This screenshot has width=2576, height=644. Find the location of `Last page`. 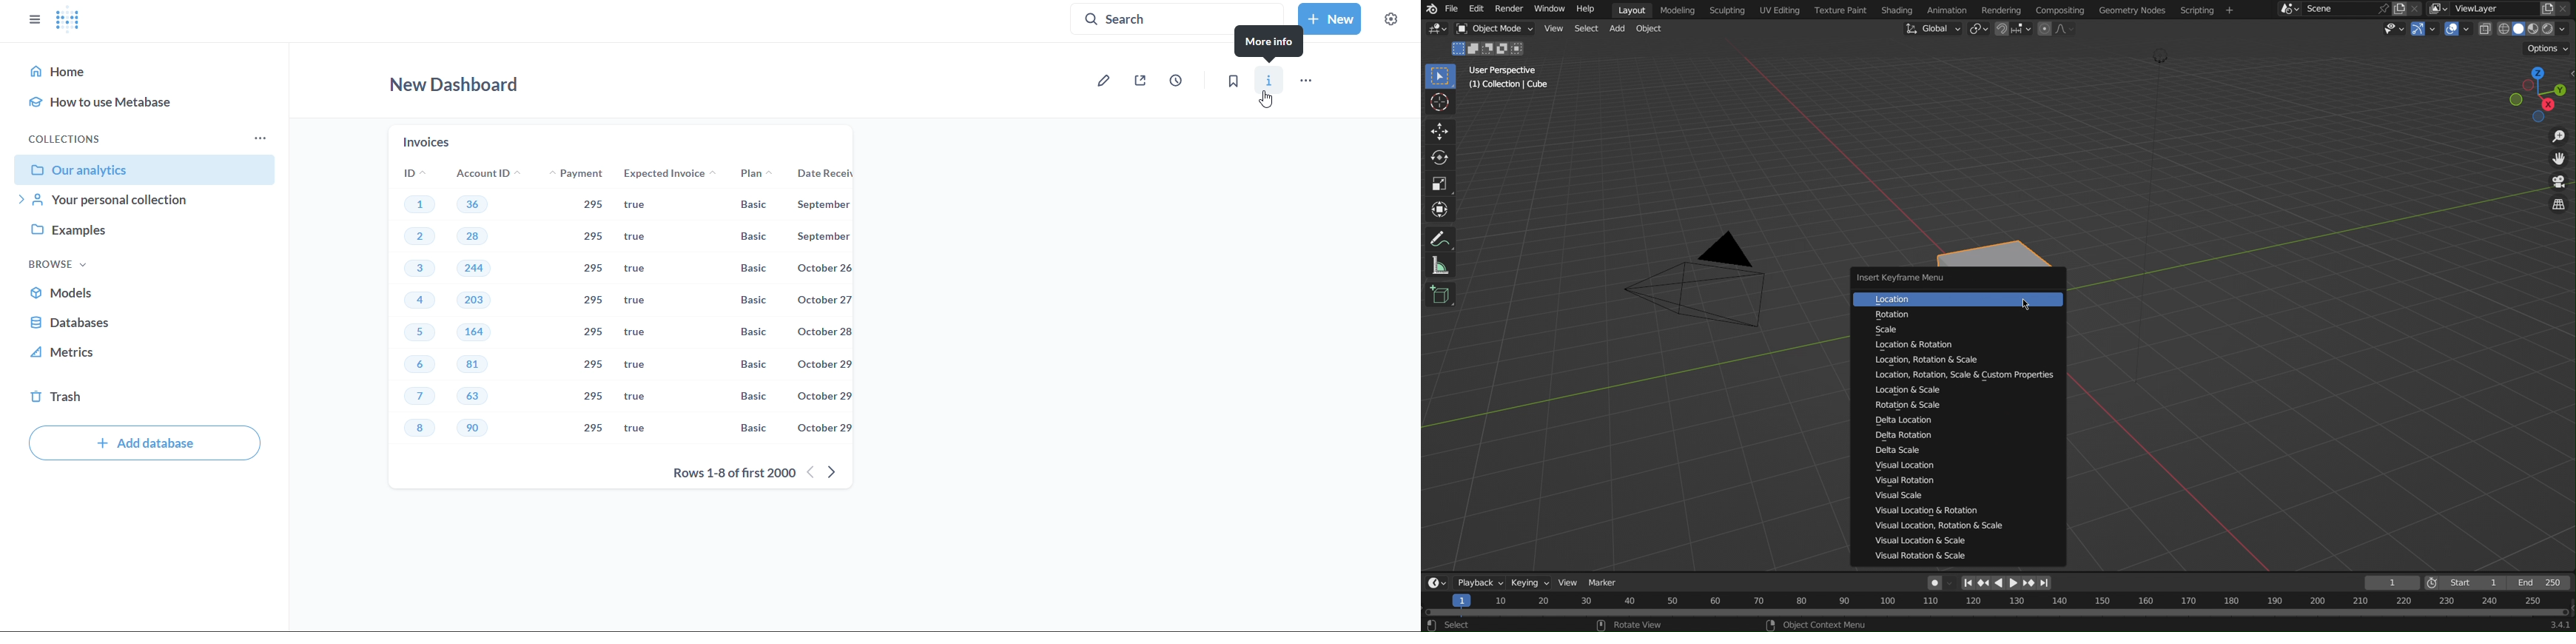

Last page is located at coordinates (2044, 584).